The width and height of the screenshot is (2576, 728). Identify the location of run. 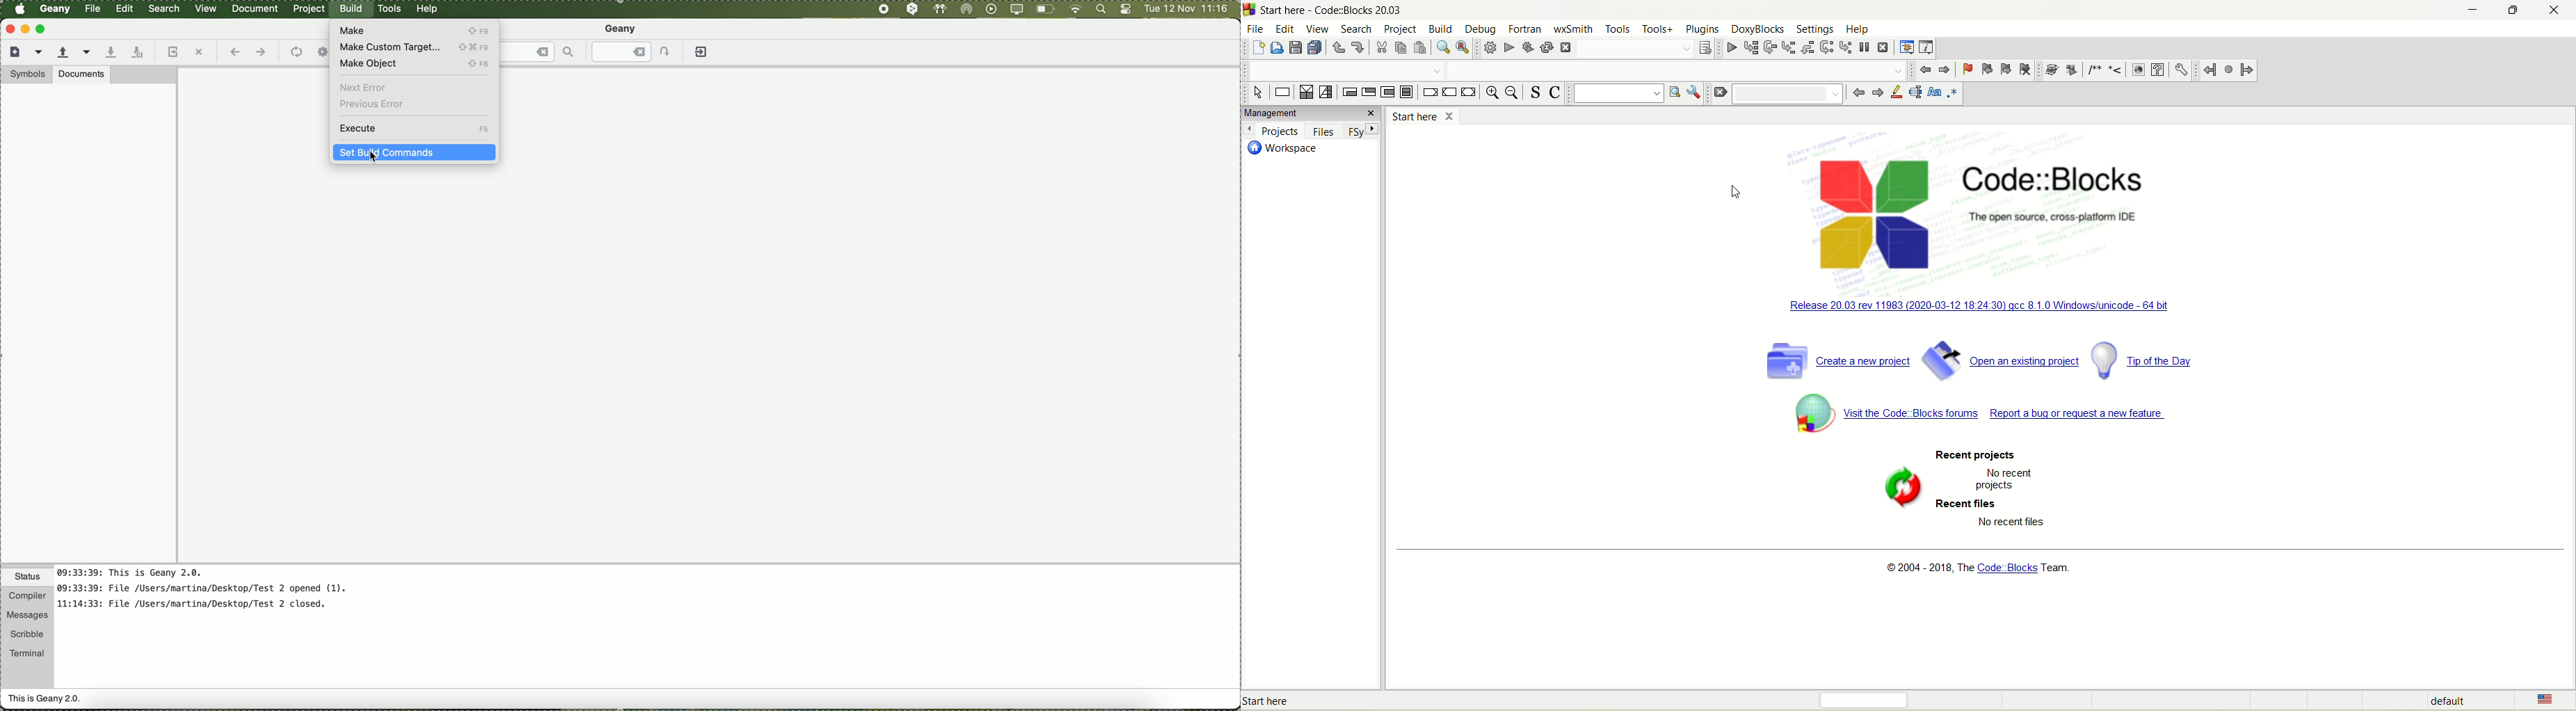
(1506, 48).